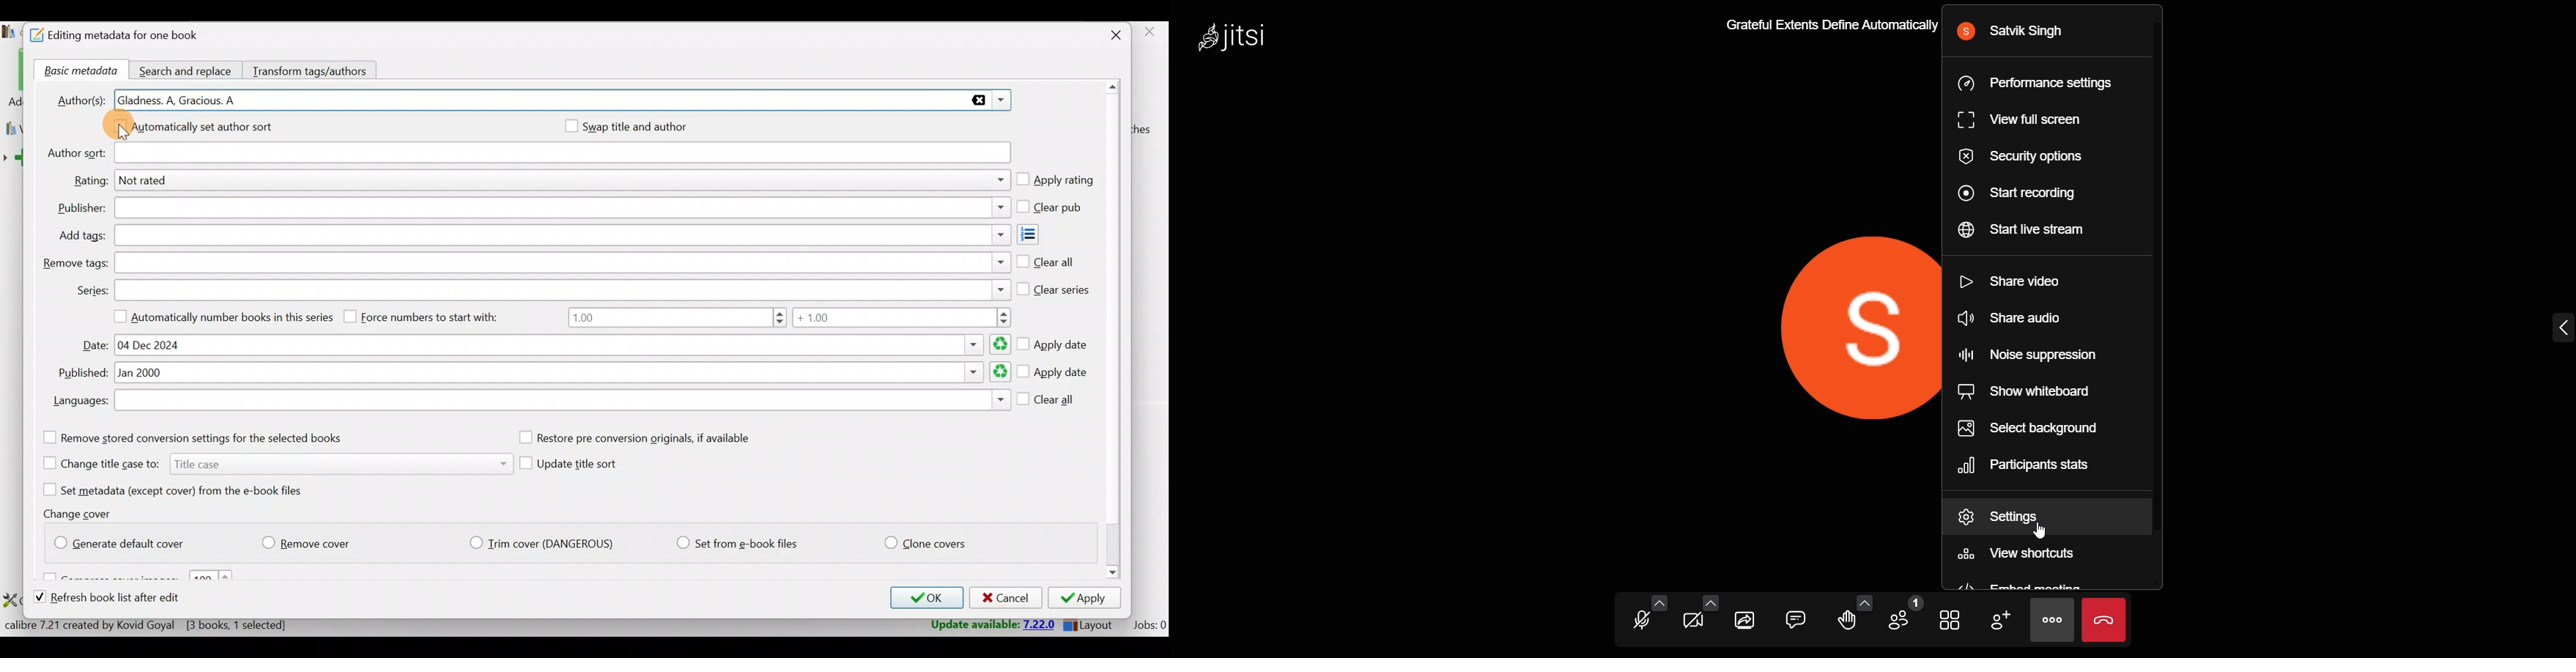  Describe the element at coordinates (580, 466) in the screenshot. I see `Update title sort` at that location.